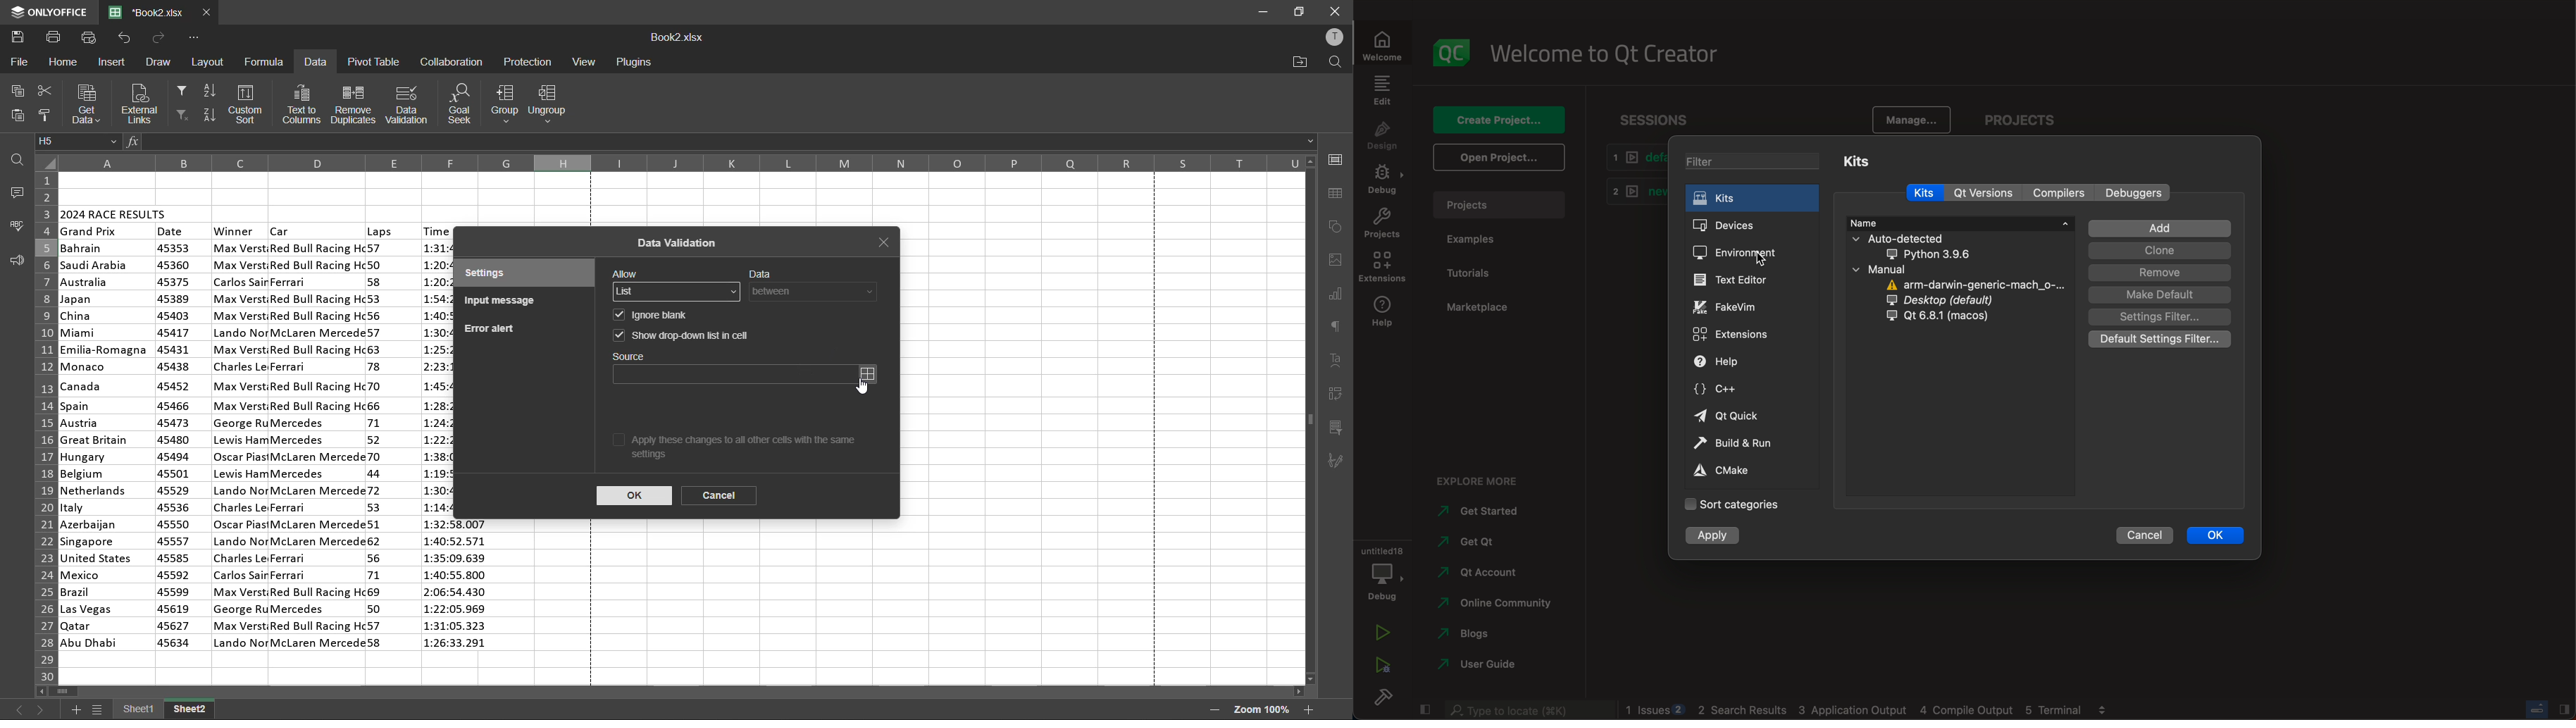  What do you see at coordinates (2056, 194) in the screenshot?
I see `compilers` at bounding box center [2056, 194].